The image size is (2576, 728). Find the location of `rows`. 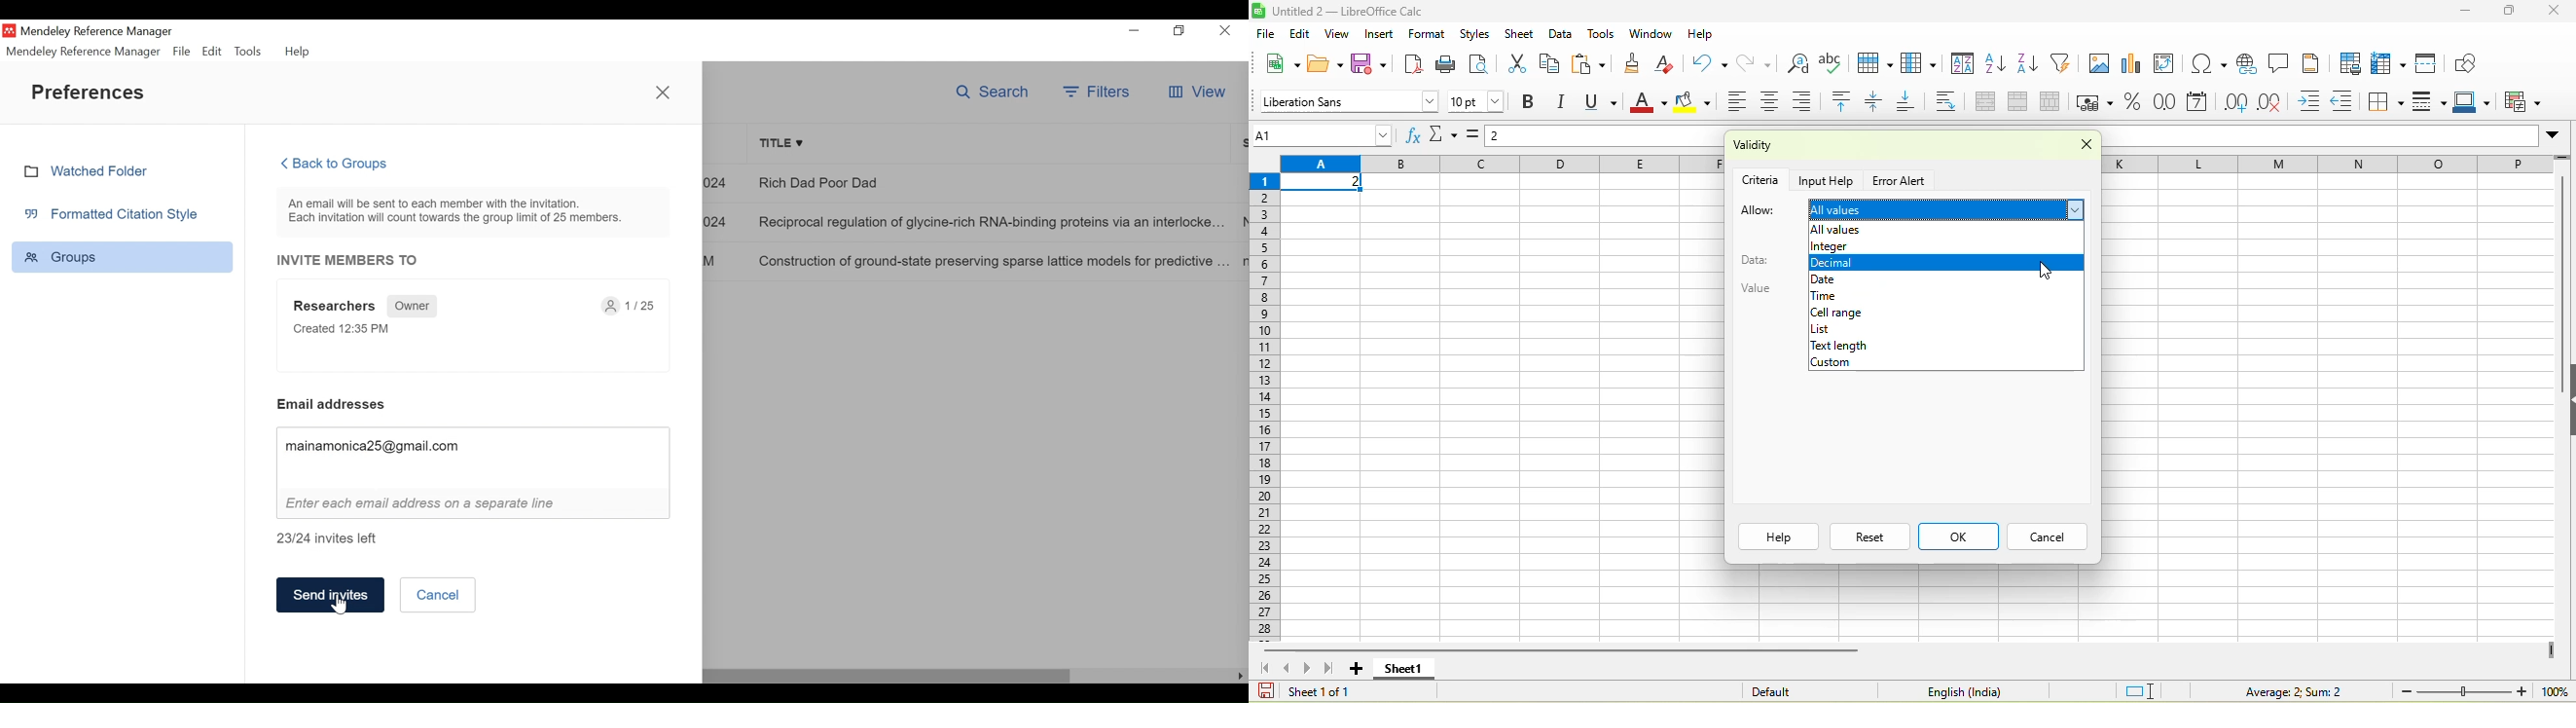

rows is located at coordinates (1267, 406).